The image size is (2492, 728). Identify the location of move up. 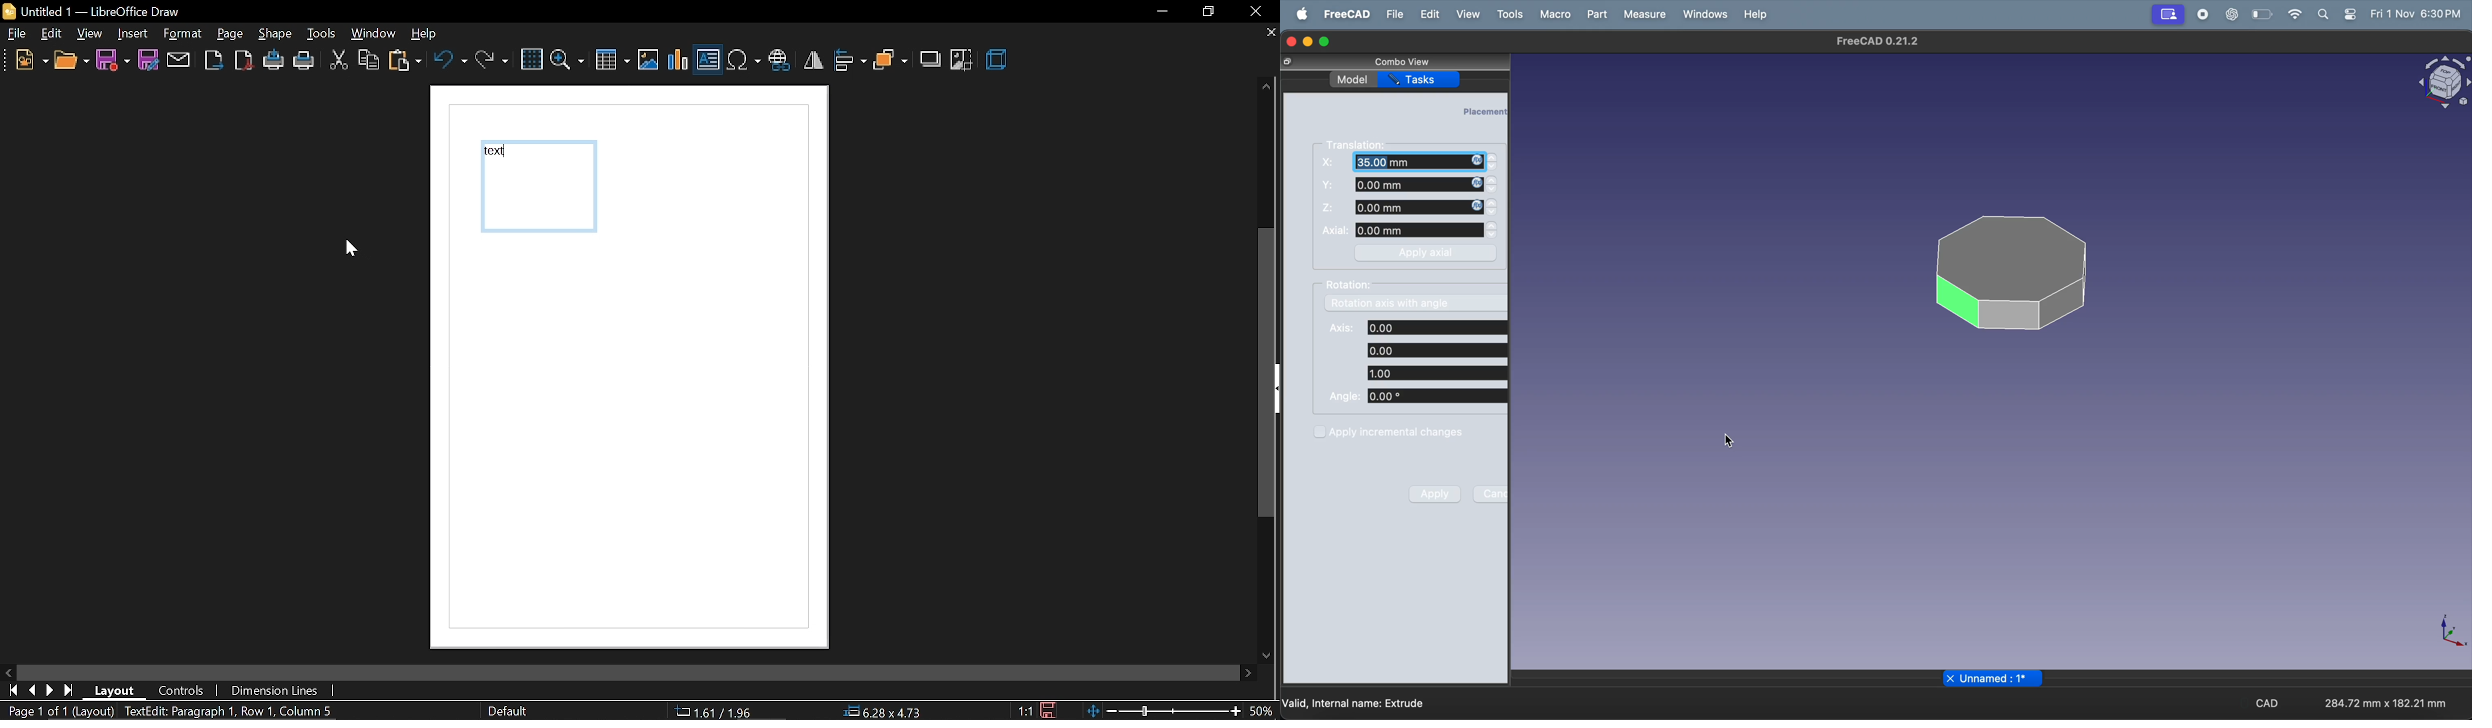
(1262, 87).